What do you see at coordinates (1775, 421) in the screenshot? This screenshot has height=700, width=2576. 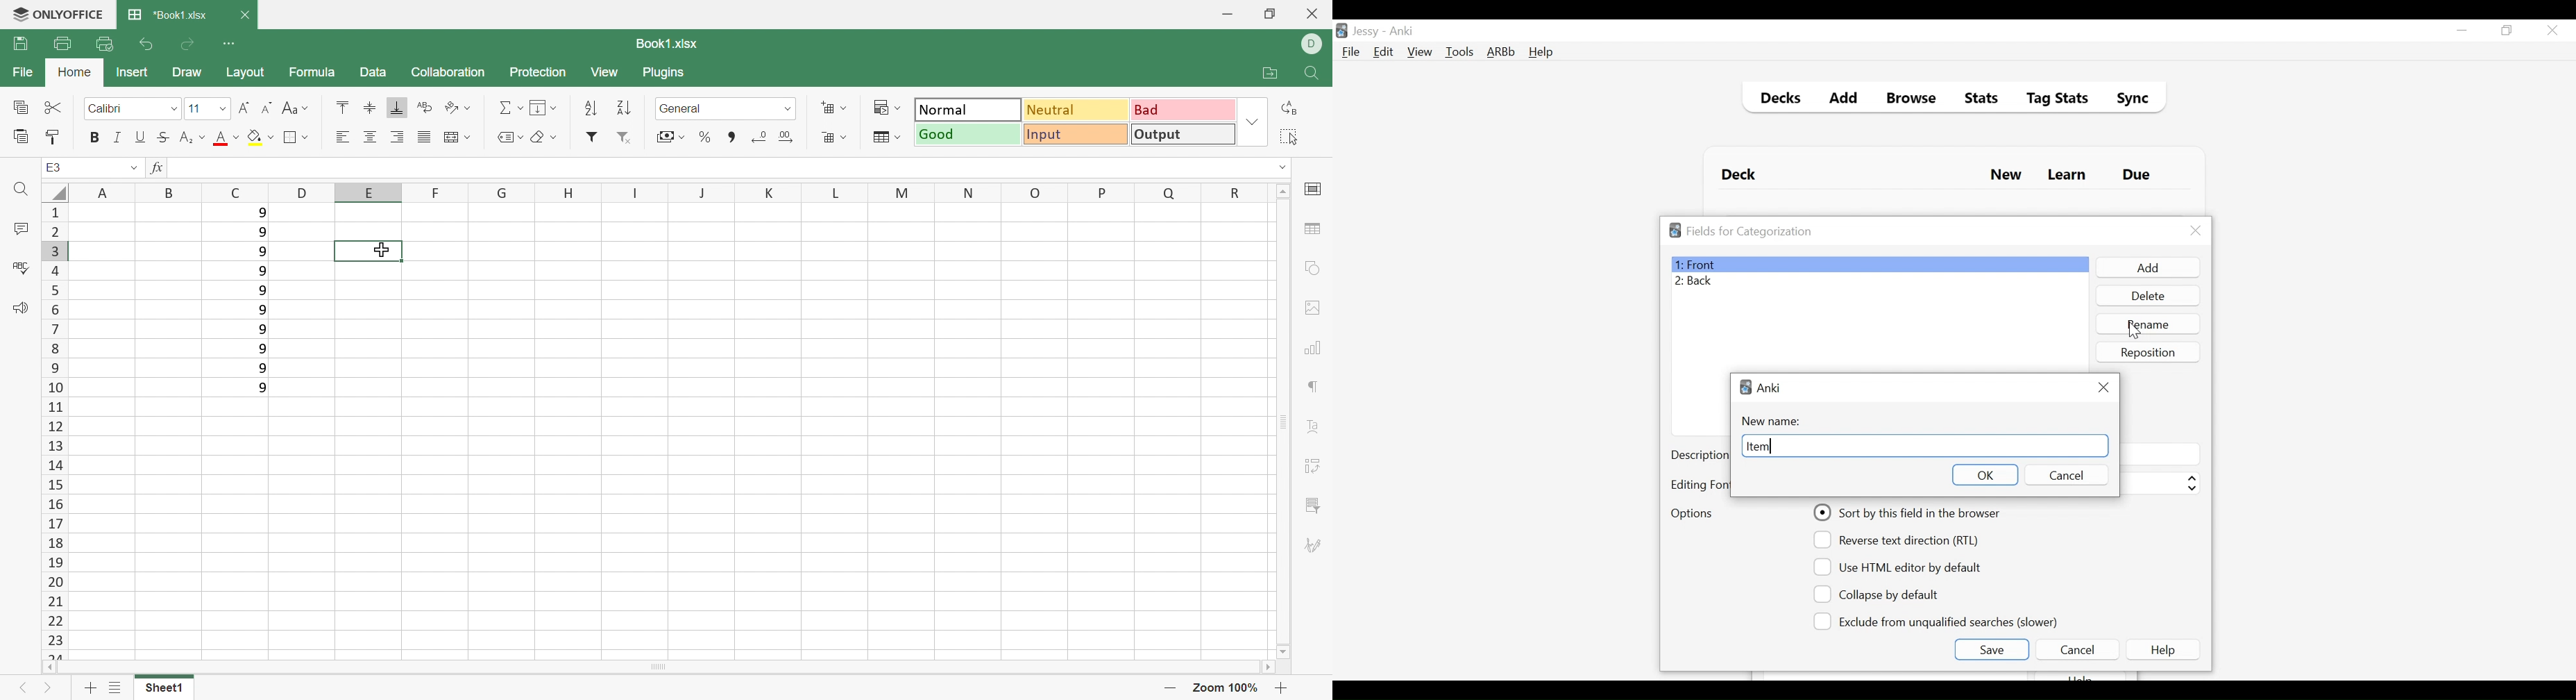 I see `New Name` at bounding box center [1775, 421].